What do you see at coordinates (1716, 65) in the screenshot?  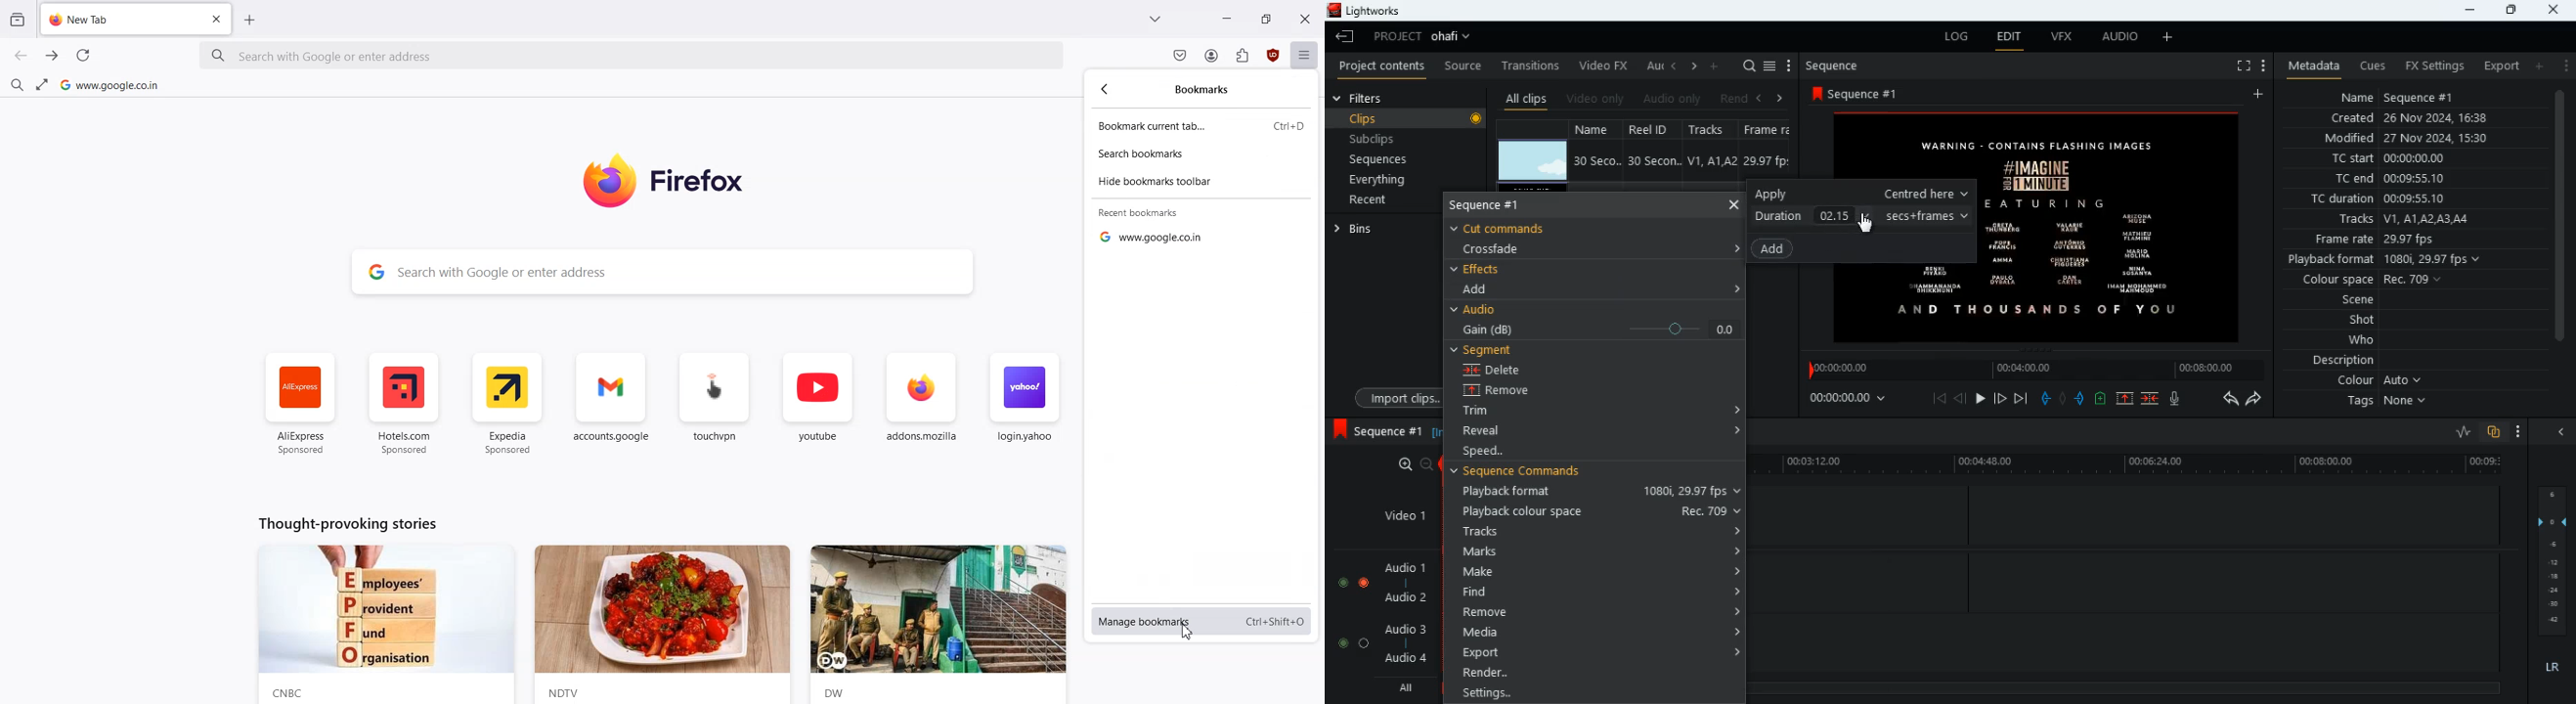 I see `add` at bounding box center [1716, 65].